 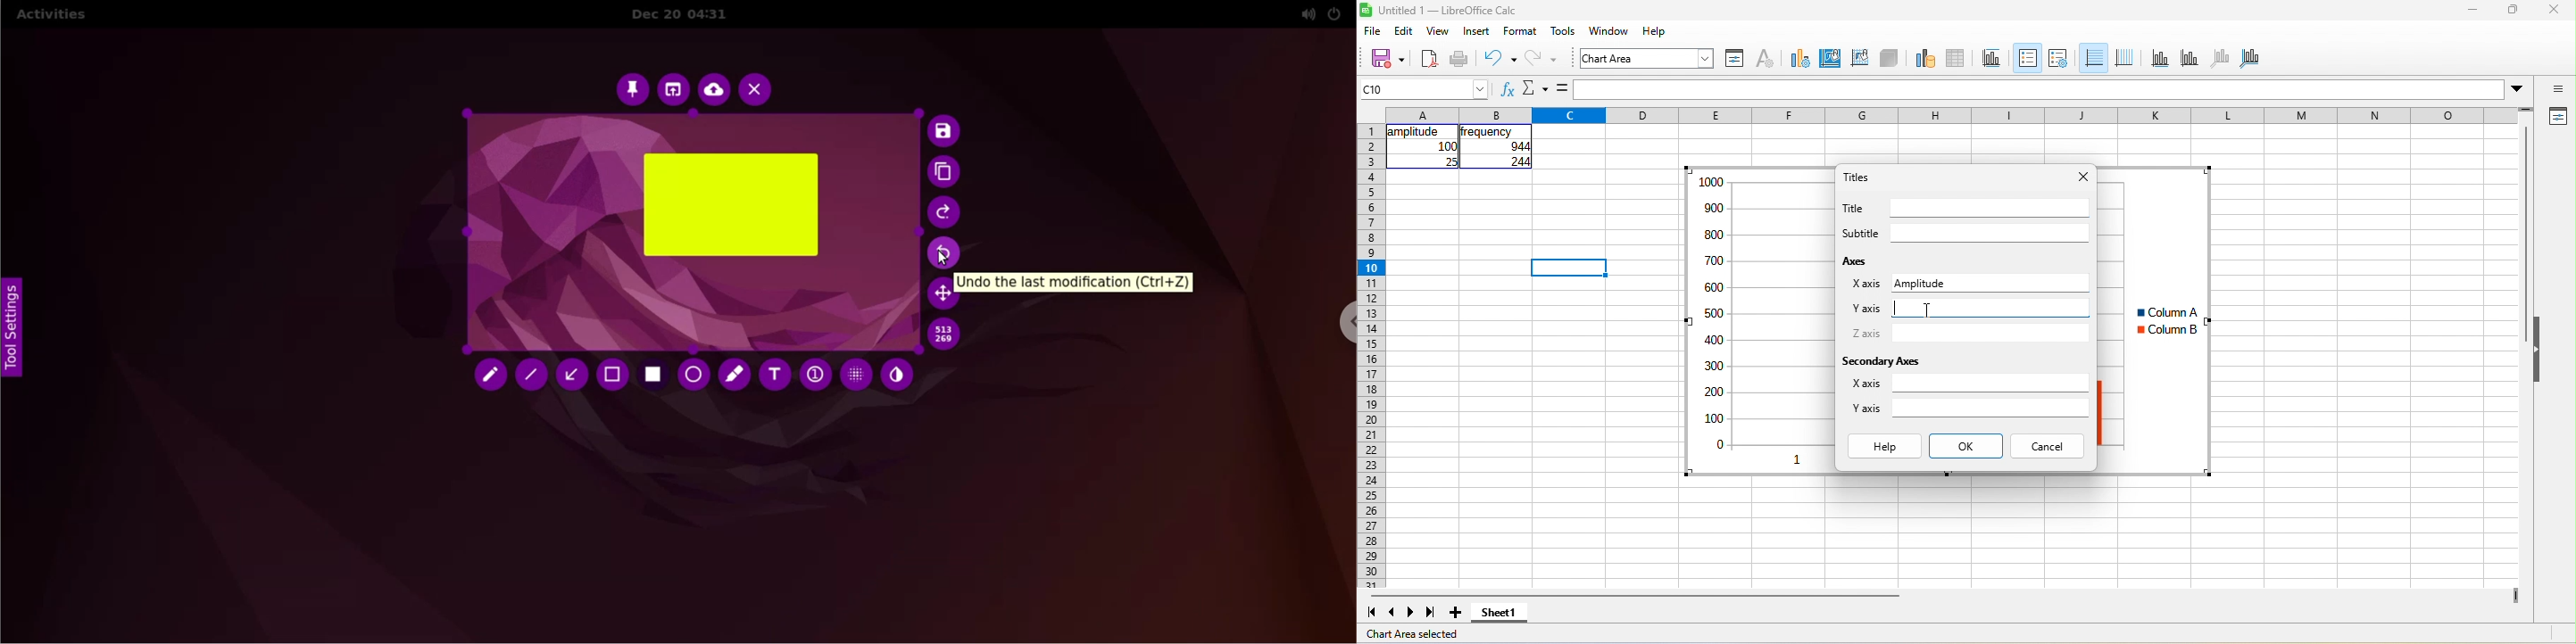 I want to click on Cursor, so click(x=1928, y=310).